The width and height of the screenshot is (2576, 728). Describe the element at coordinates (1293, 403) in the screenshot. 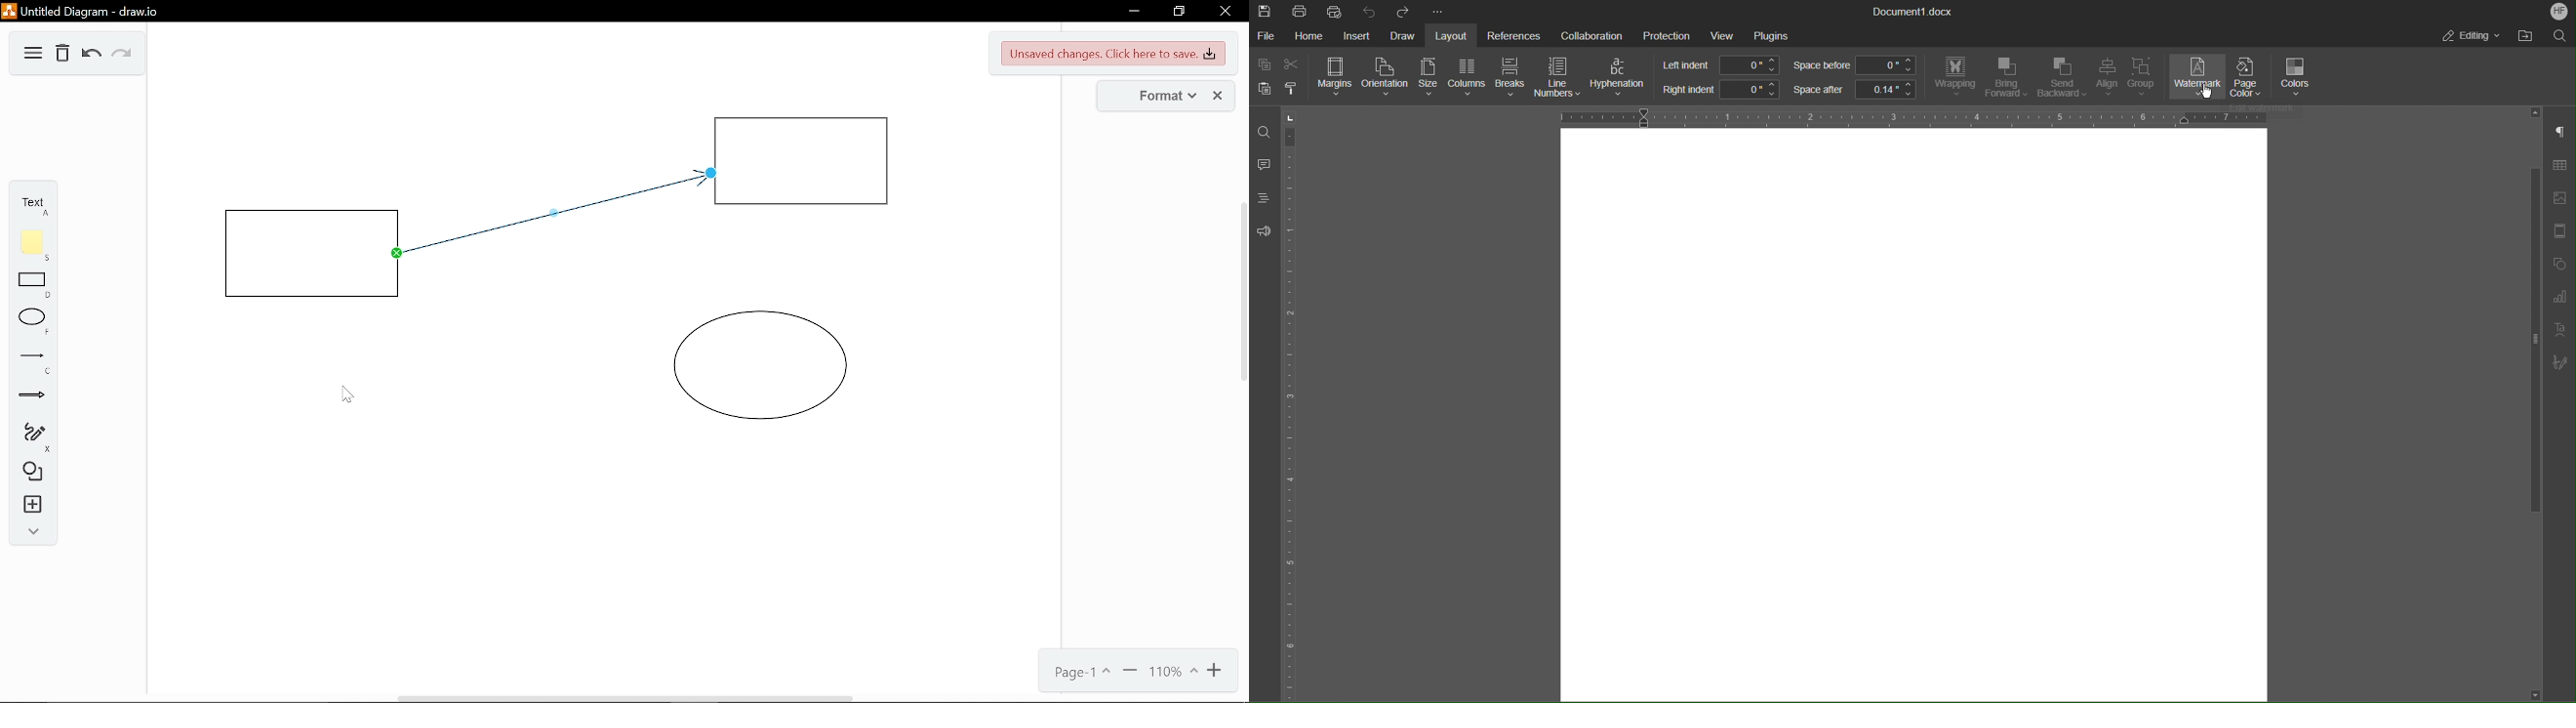

I see `Vertical Ruler` at that location.